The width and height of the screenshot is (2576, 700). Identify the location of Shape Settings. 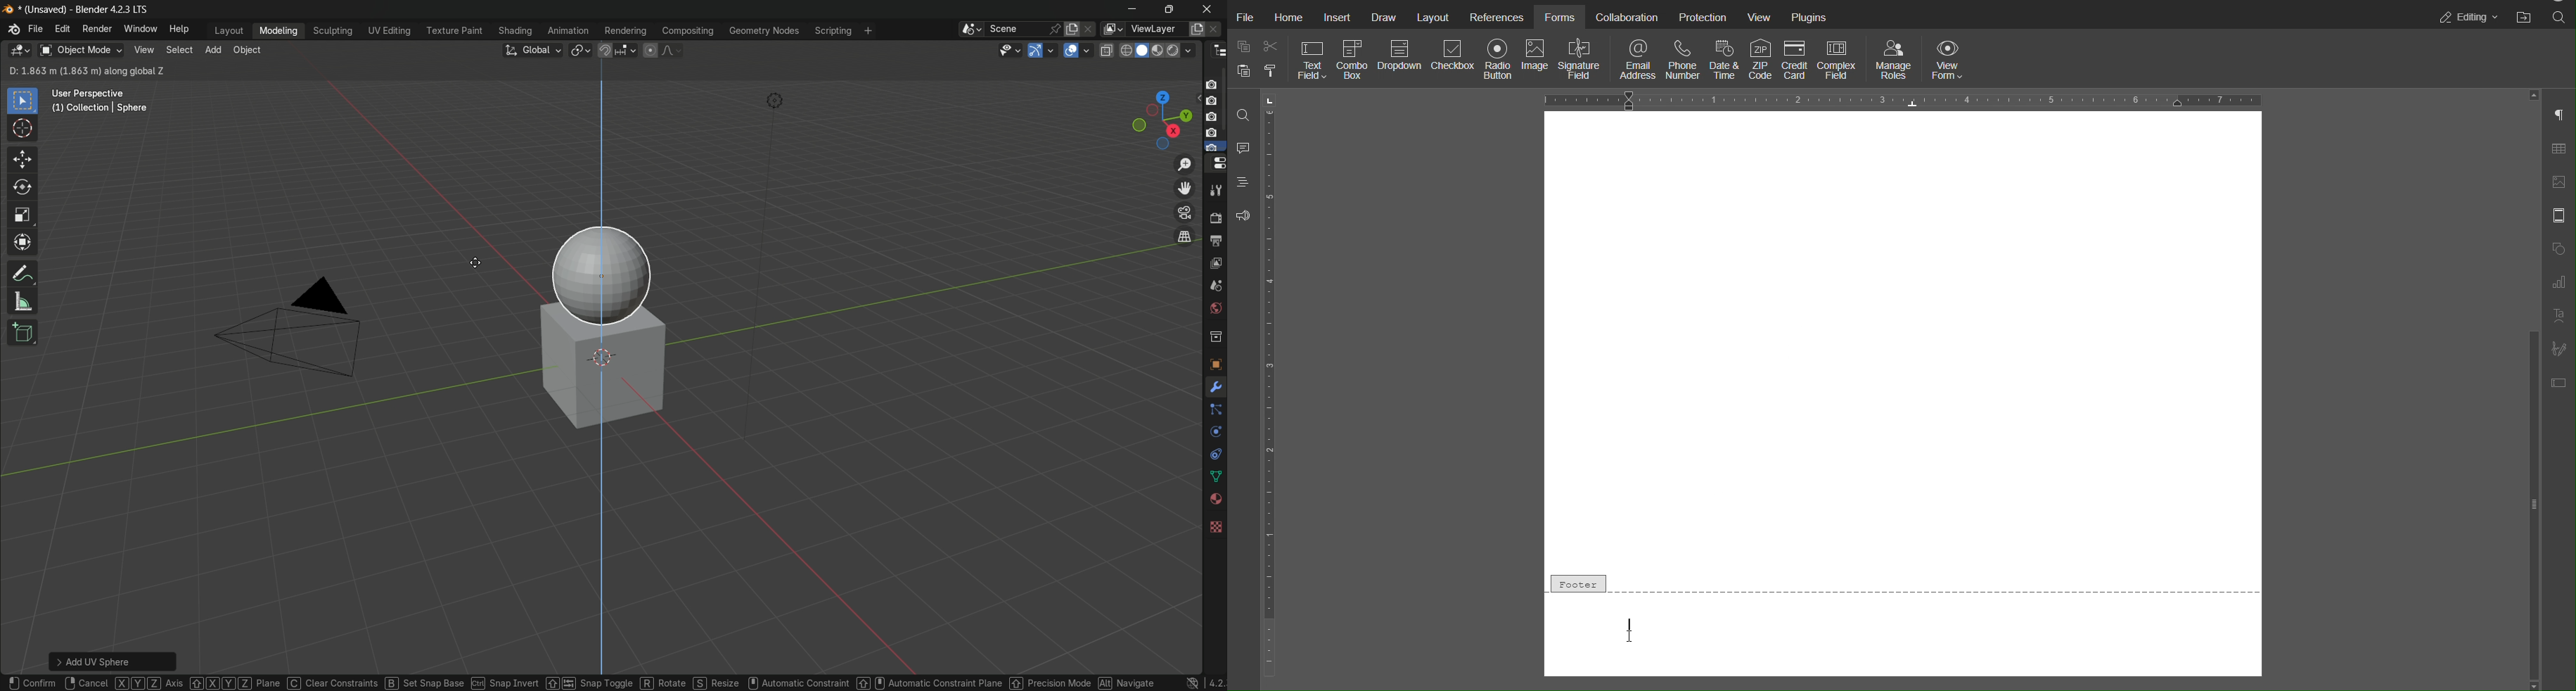
(2558, 249).